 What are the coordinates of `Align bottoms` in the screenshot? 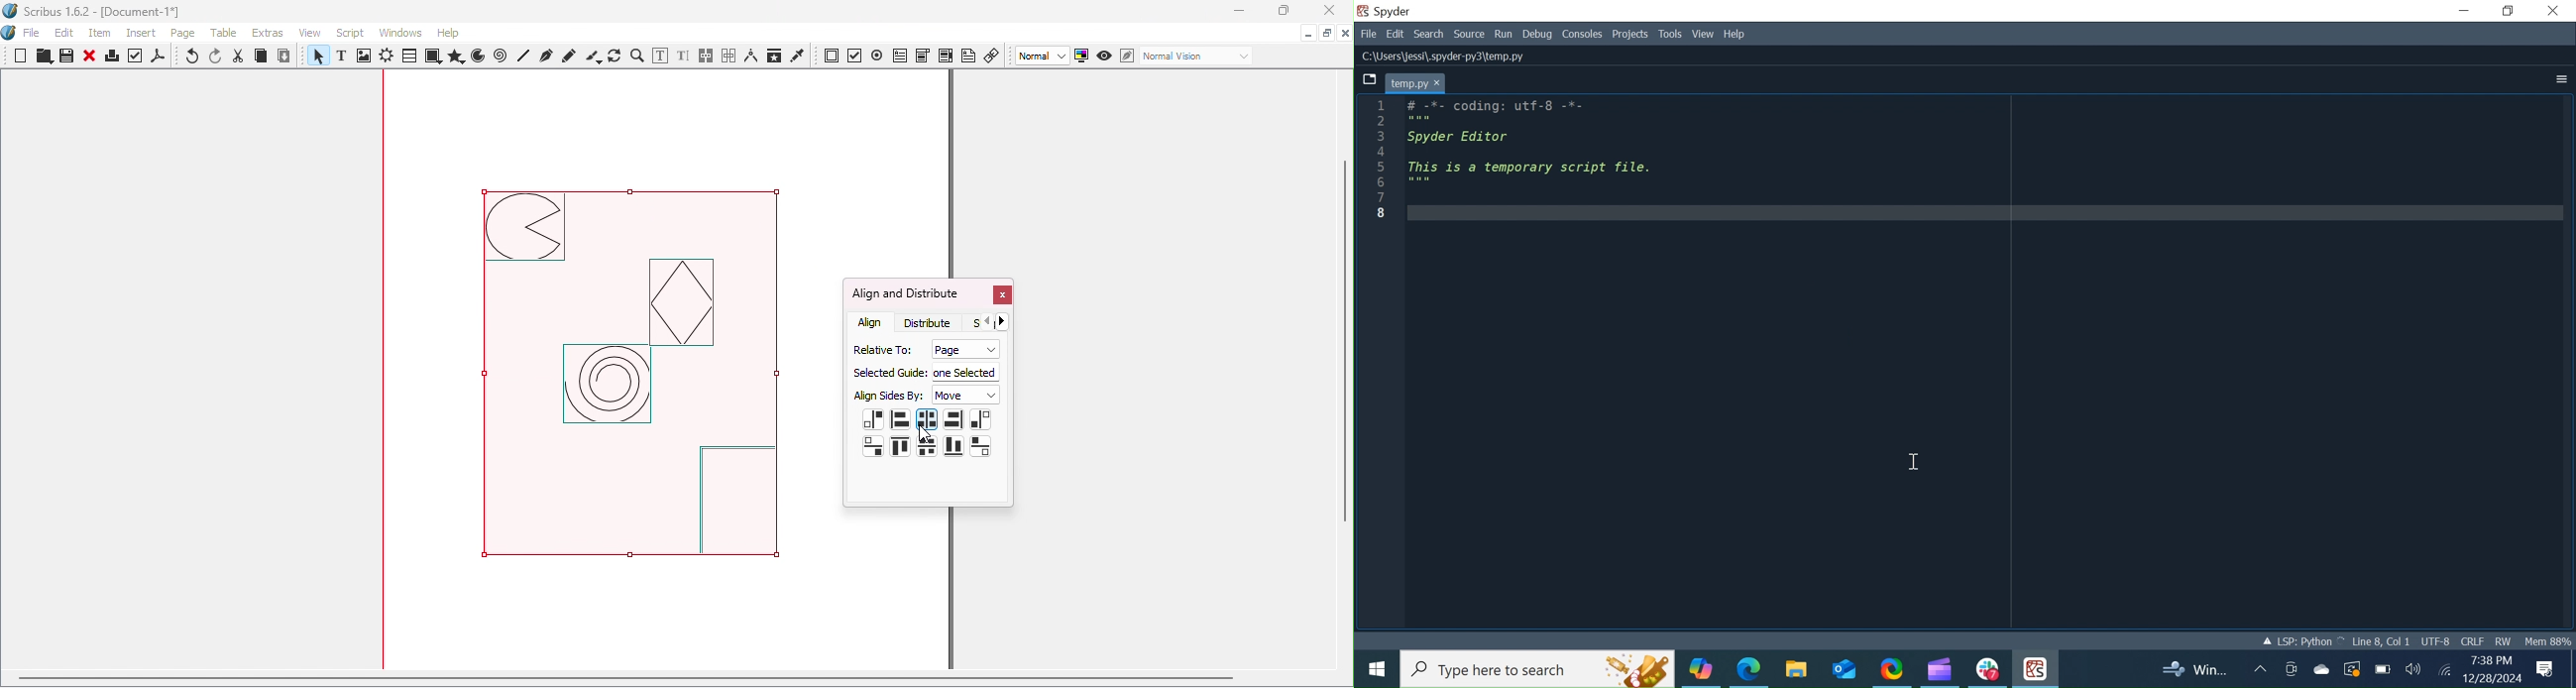 It's located at (952, 446).